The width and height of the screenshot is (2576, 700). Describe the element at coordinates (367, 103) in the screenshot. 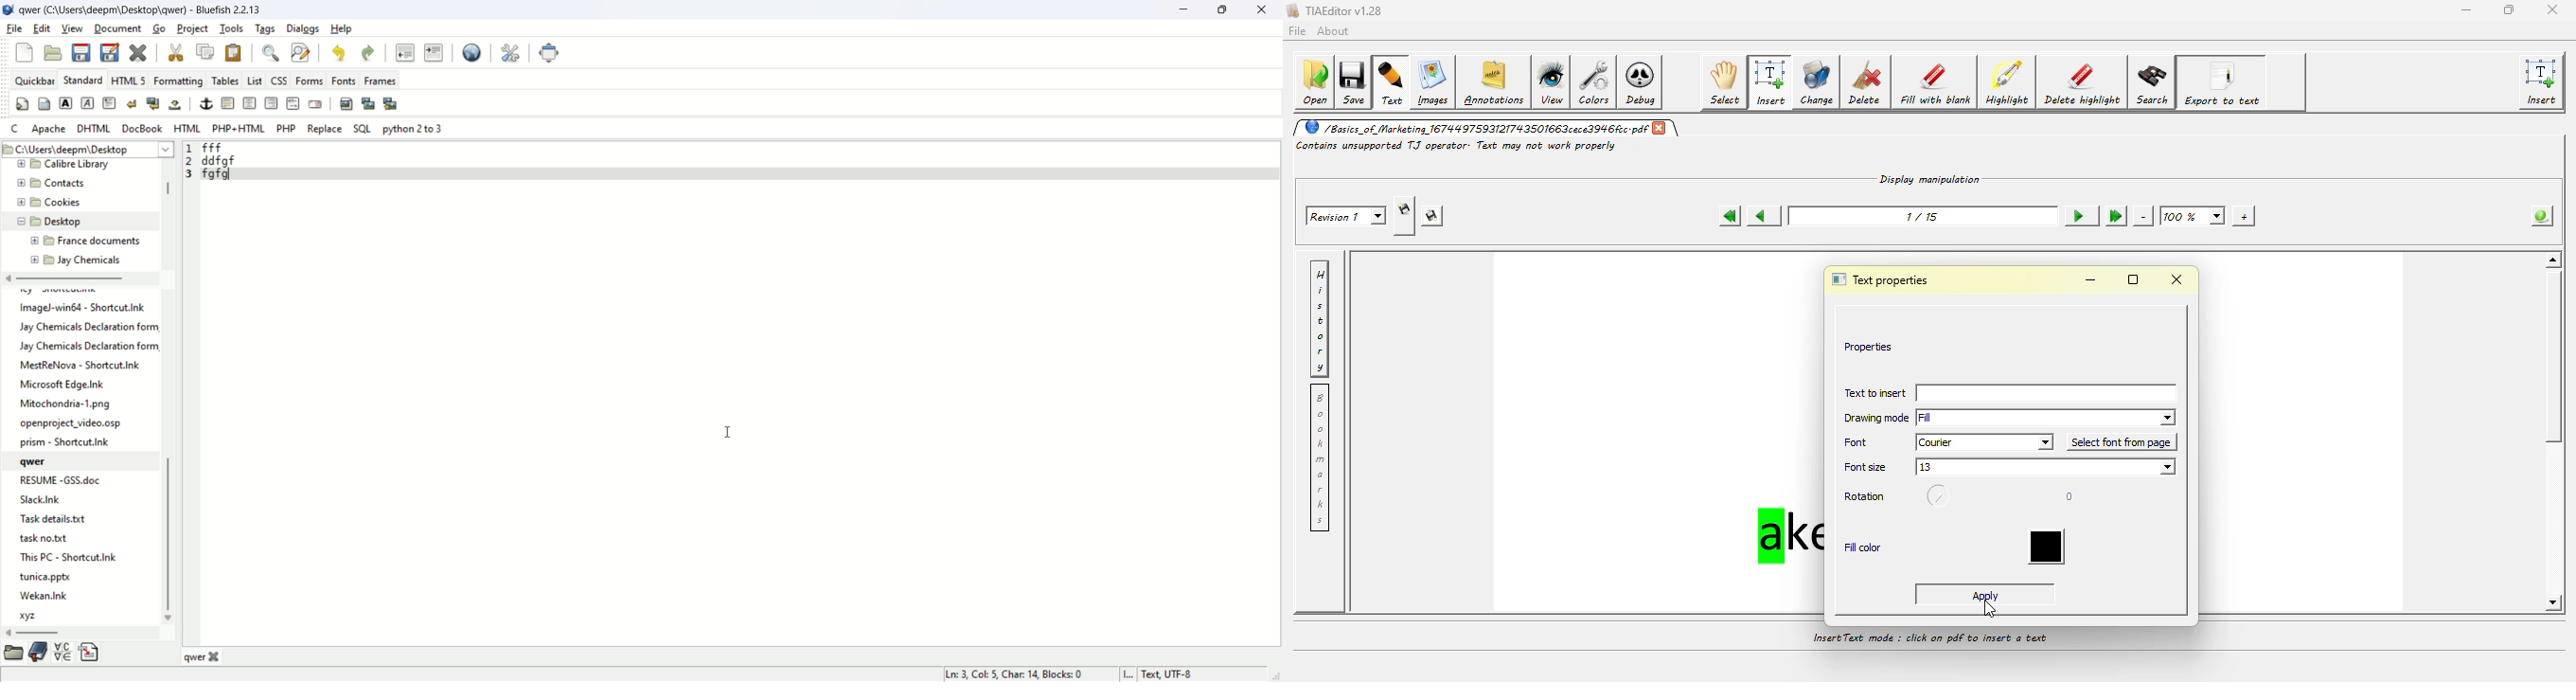

I see `insert thumbnail` at that location.